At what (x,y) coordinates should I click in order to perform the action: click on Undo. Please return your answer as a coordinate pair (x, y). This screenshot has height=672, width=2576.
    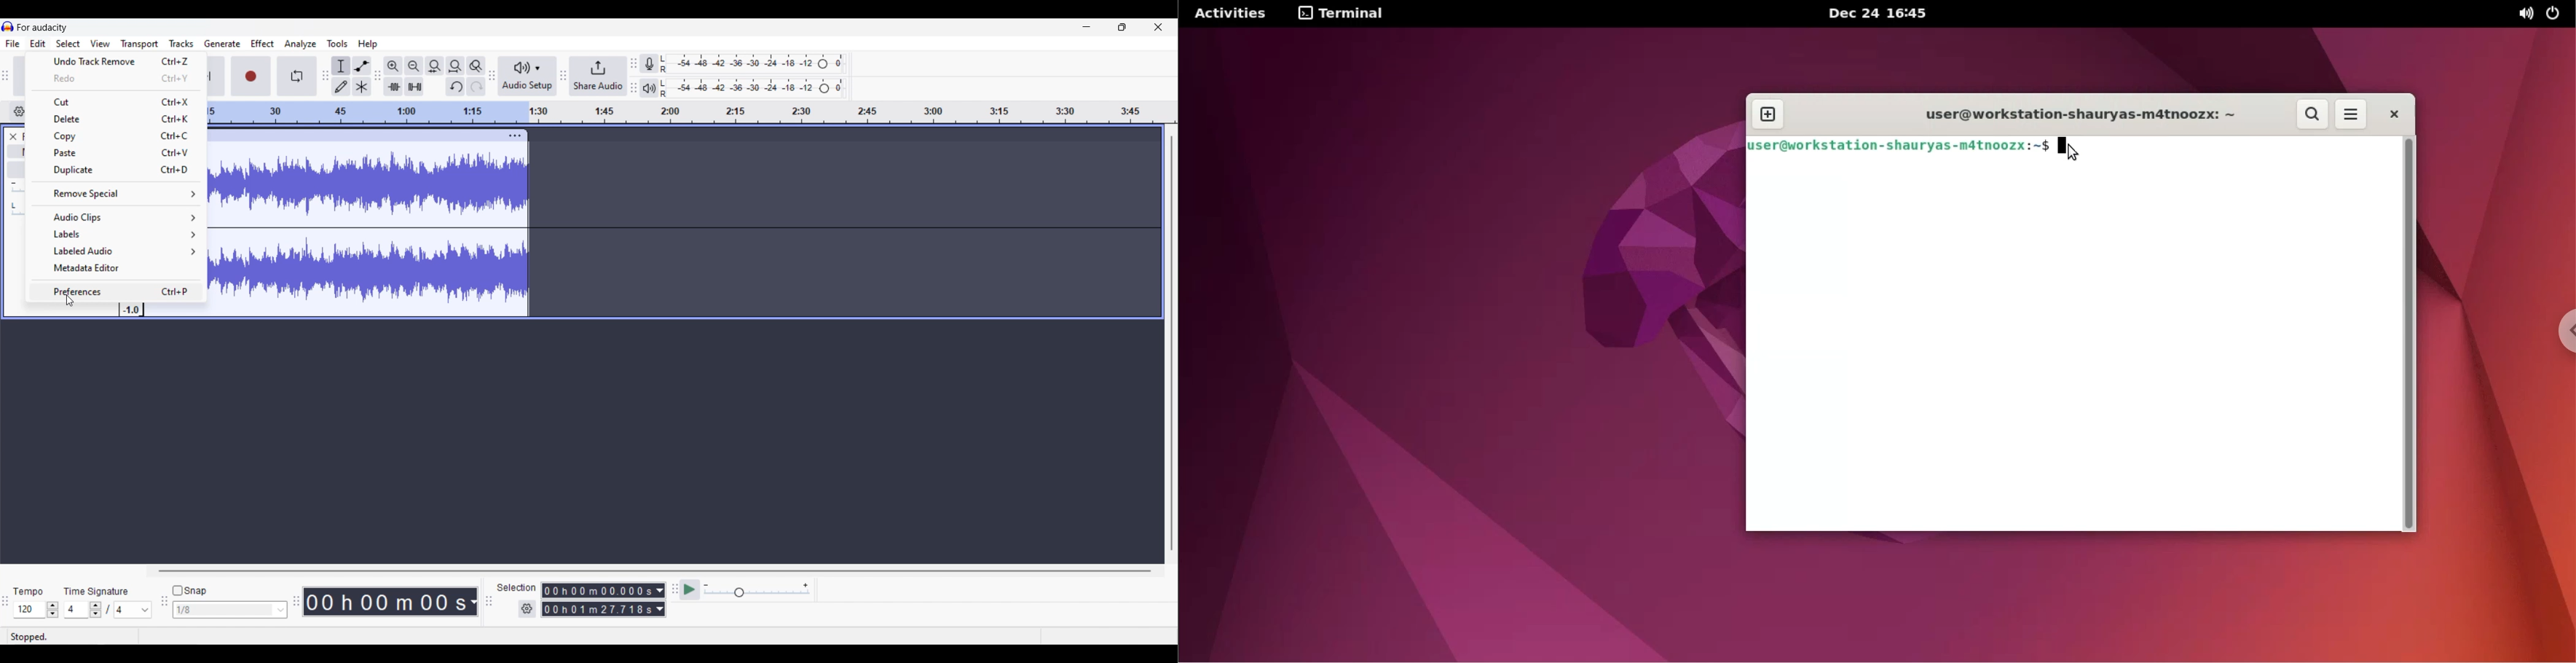
    Looking at the image, I should click on (456, 87).